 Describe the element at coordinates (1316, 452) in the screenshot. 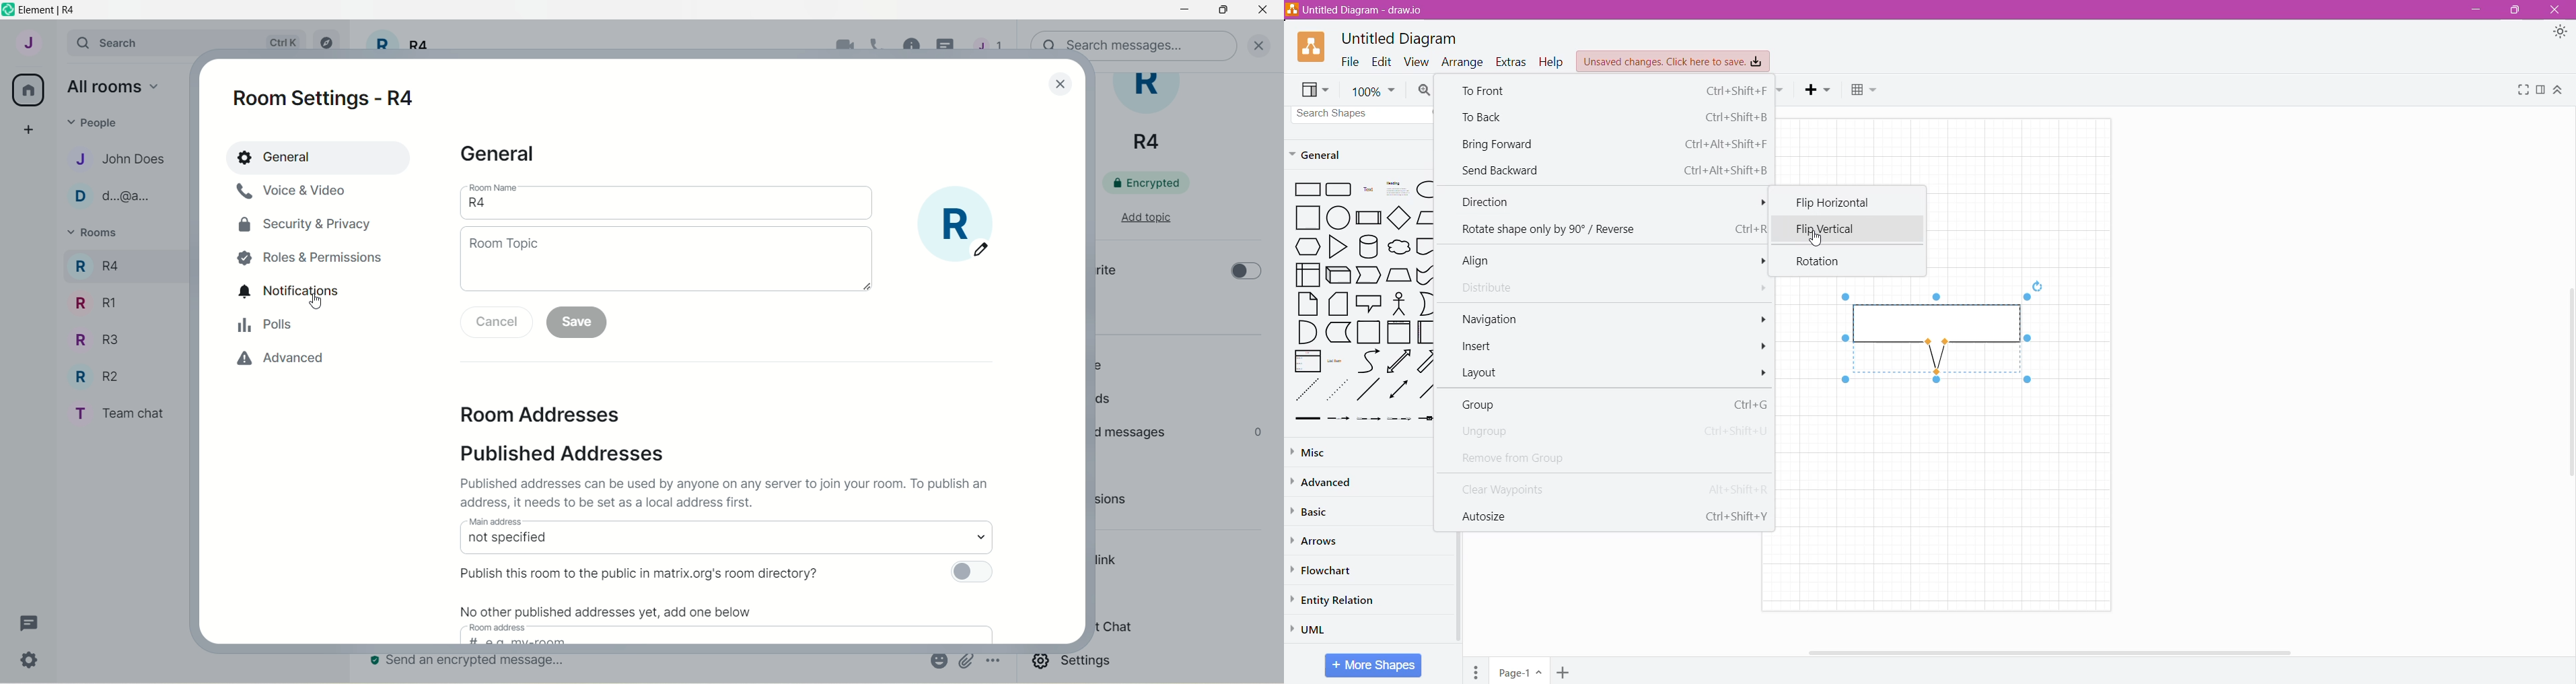

I see `Misc` at that location.